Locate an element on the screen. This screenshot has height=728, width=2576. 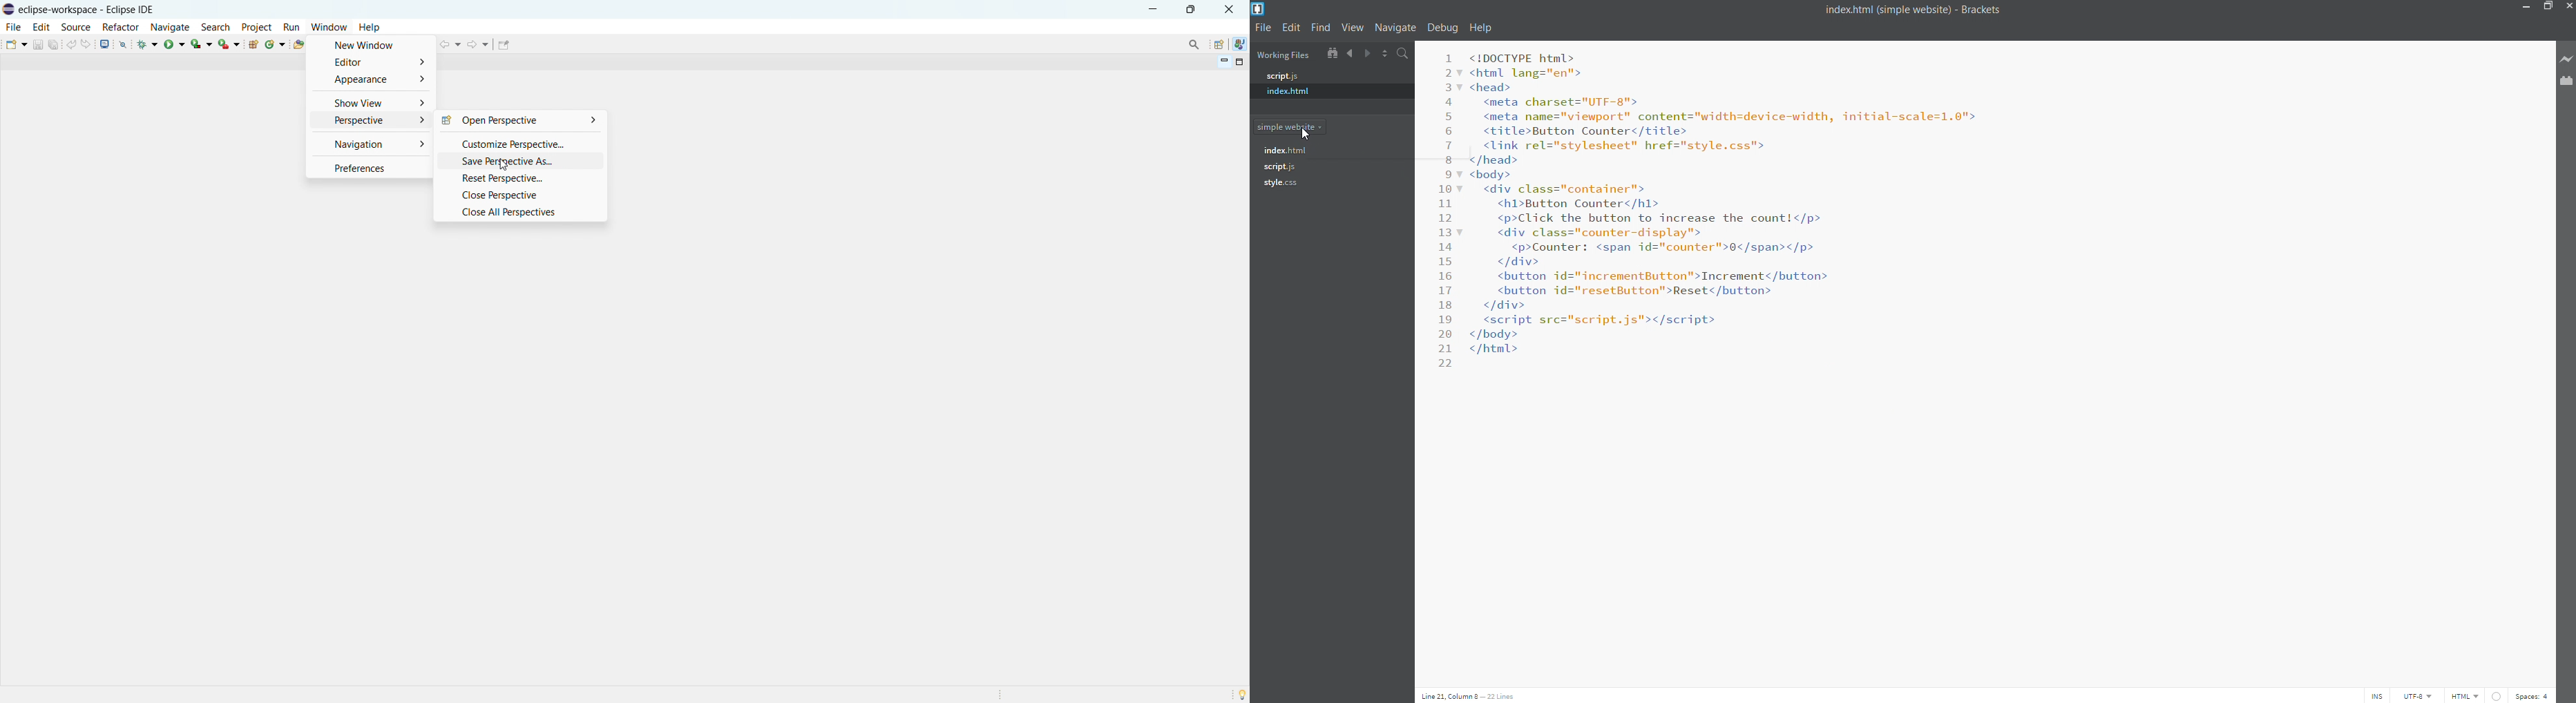
show view is located at coordinates (372, 103).